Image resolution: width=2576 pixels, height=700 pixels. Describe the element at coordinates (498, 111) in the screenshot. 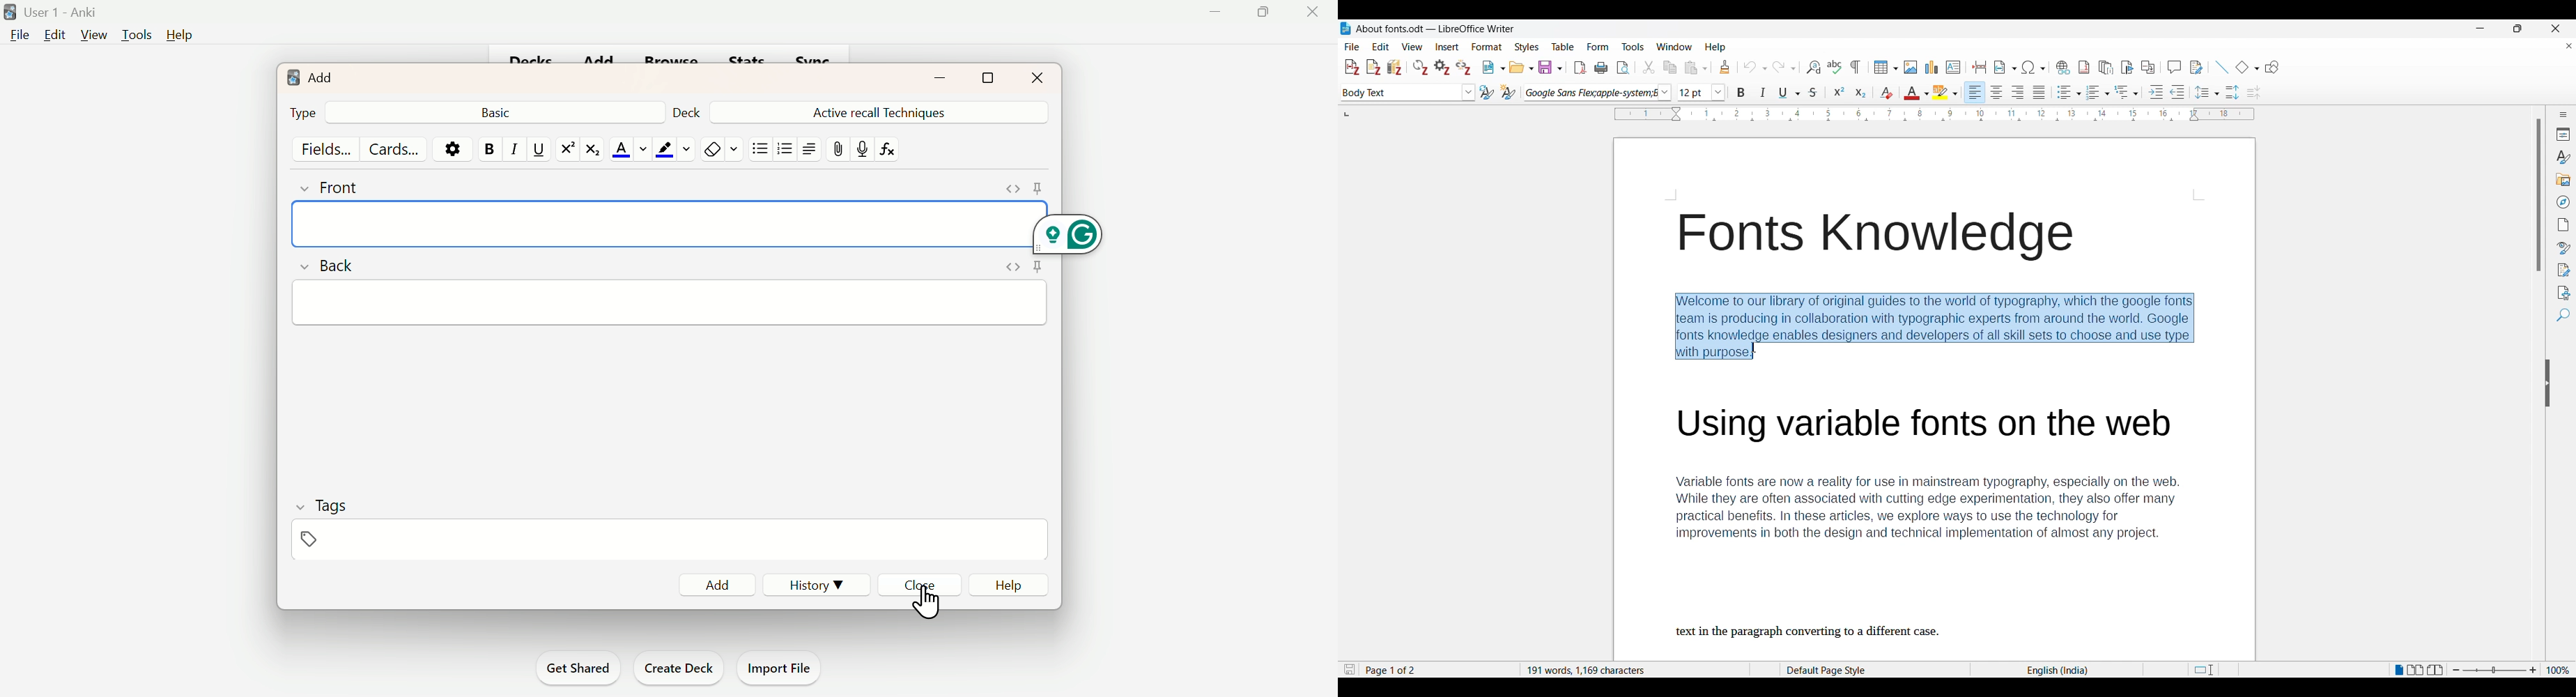

I see `Back` at that location.